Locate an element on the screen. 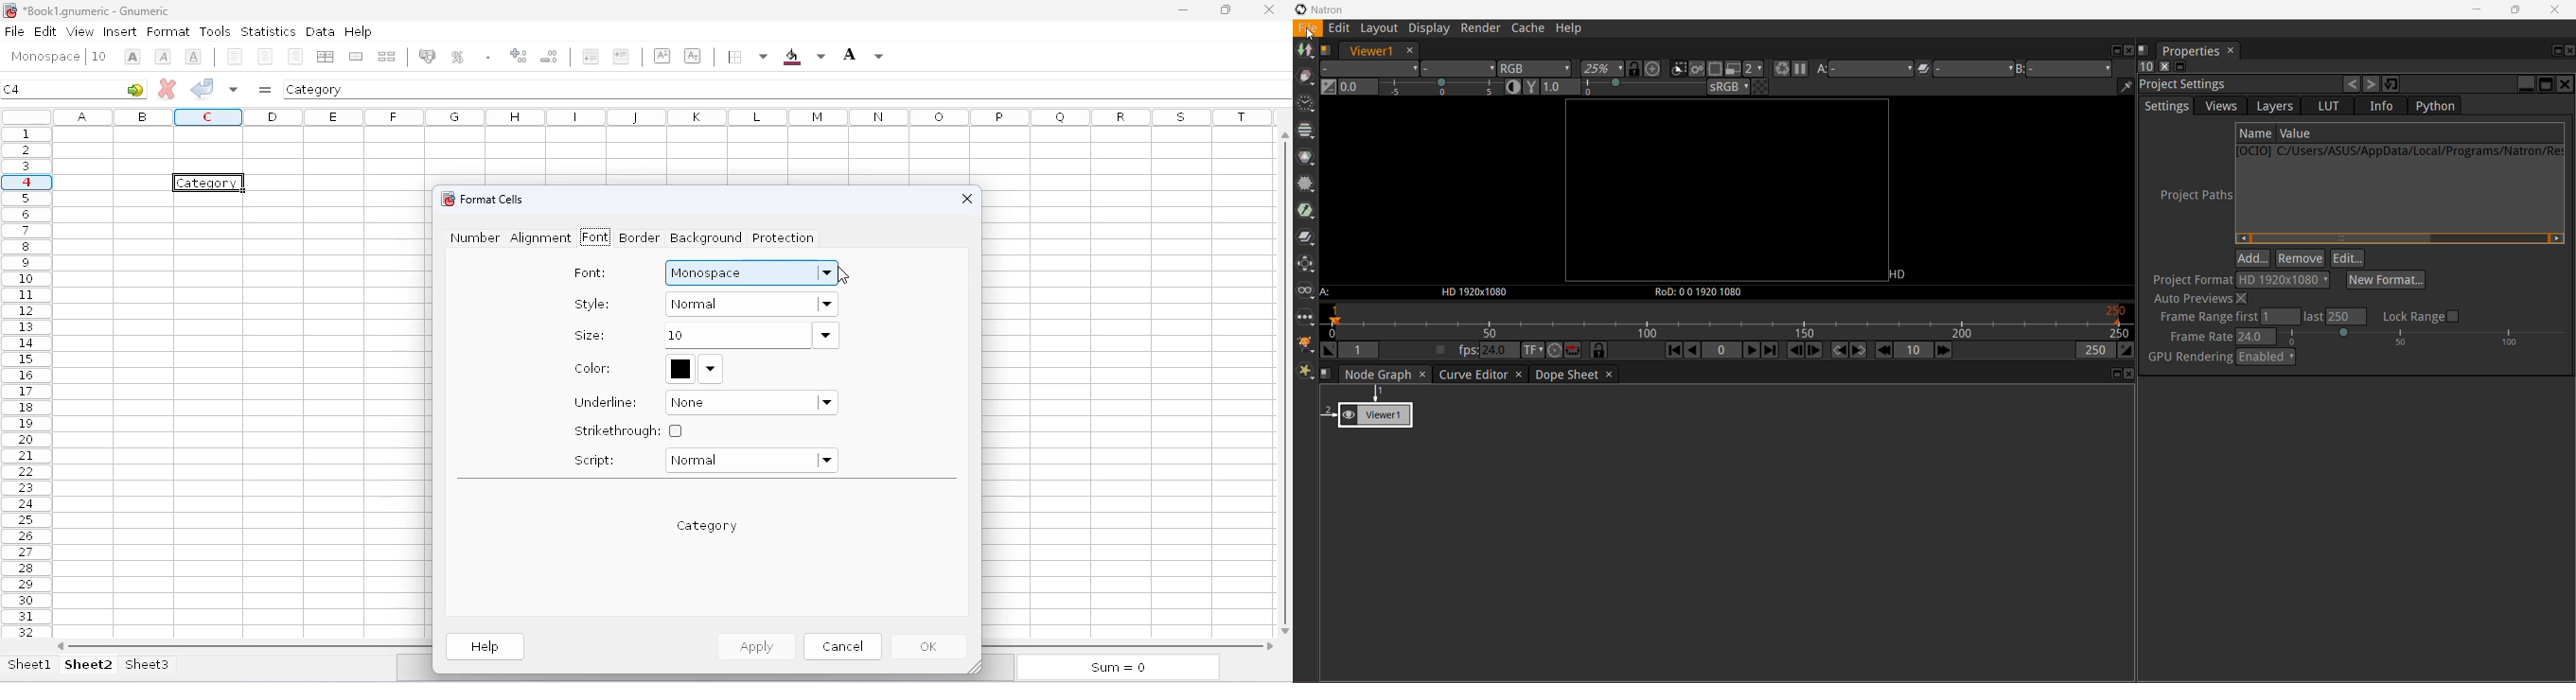 The image size is (2576, 700). 10 is located at coordinates (750, 336).